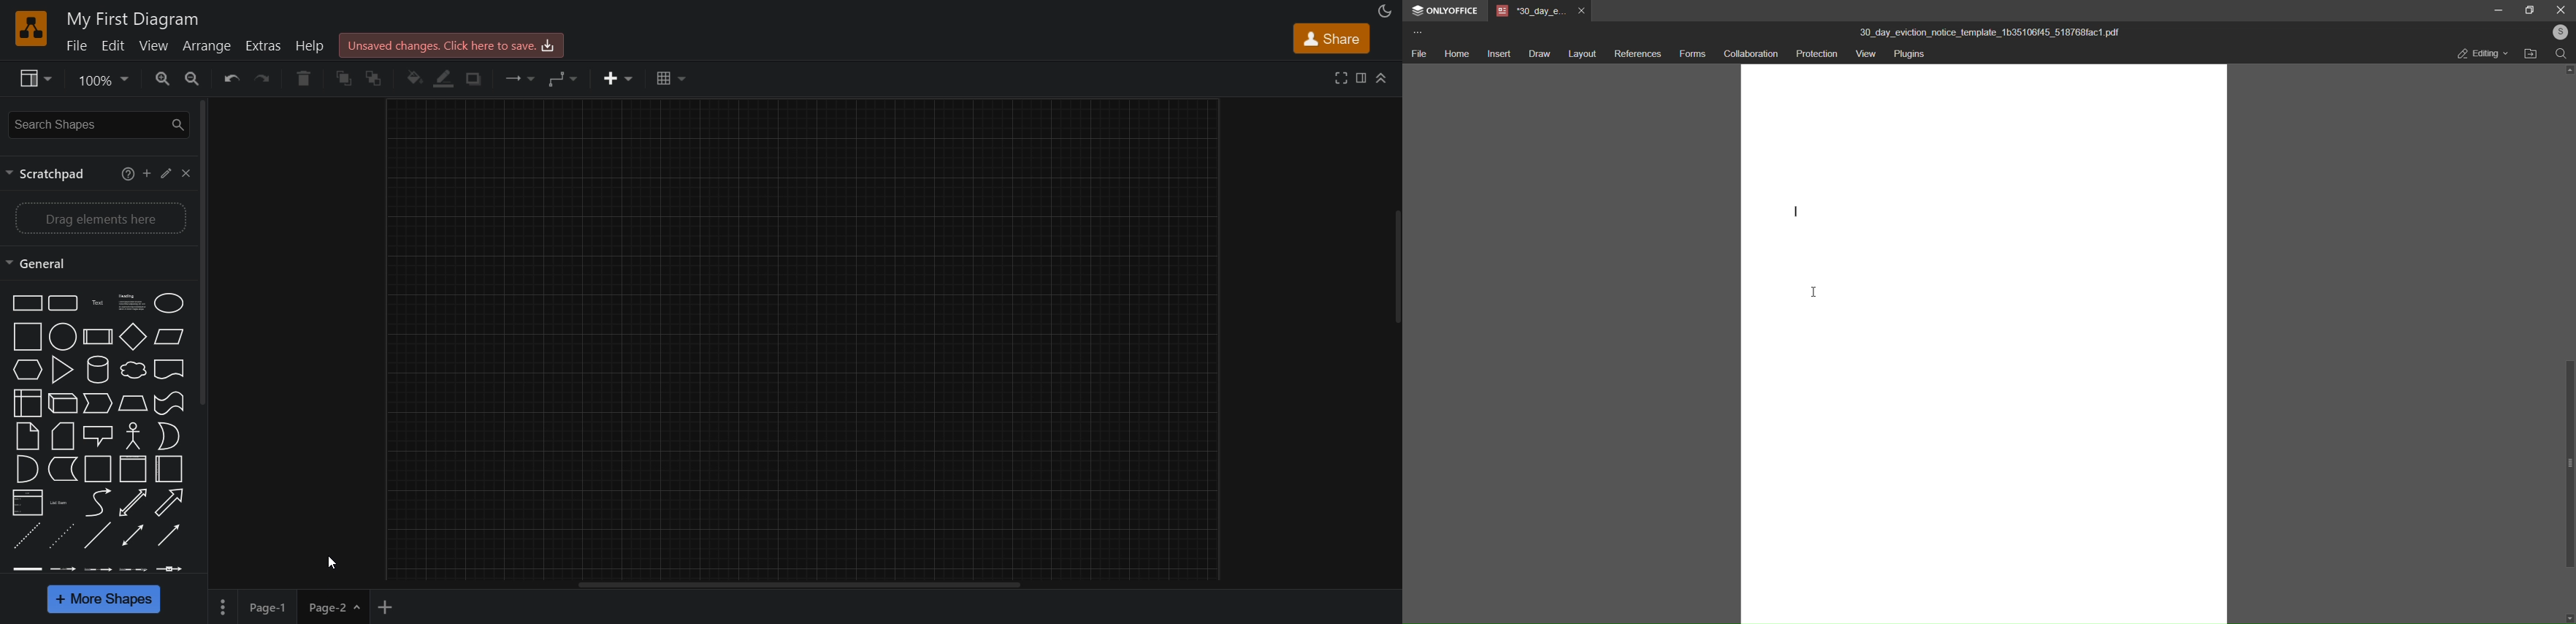 The height and width of the screenshot is (644, 2576). I want to click on title, so click(130, 20).